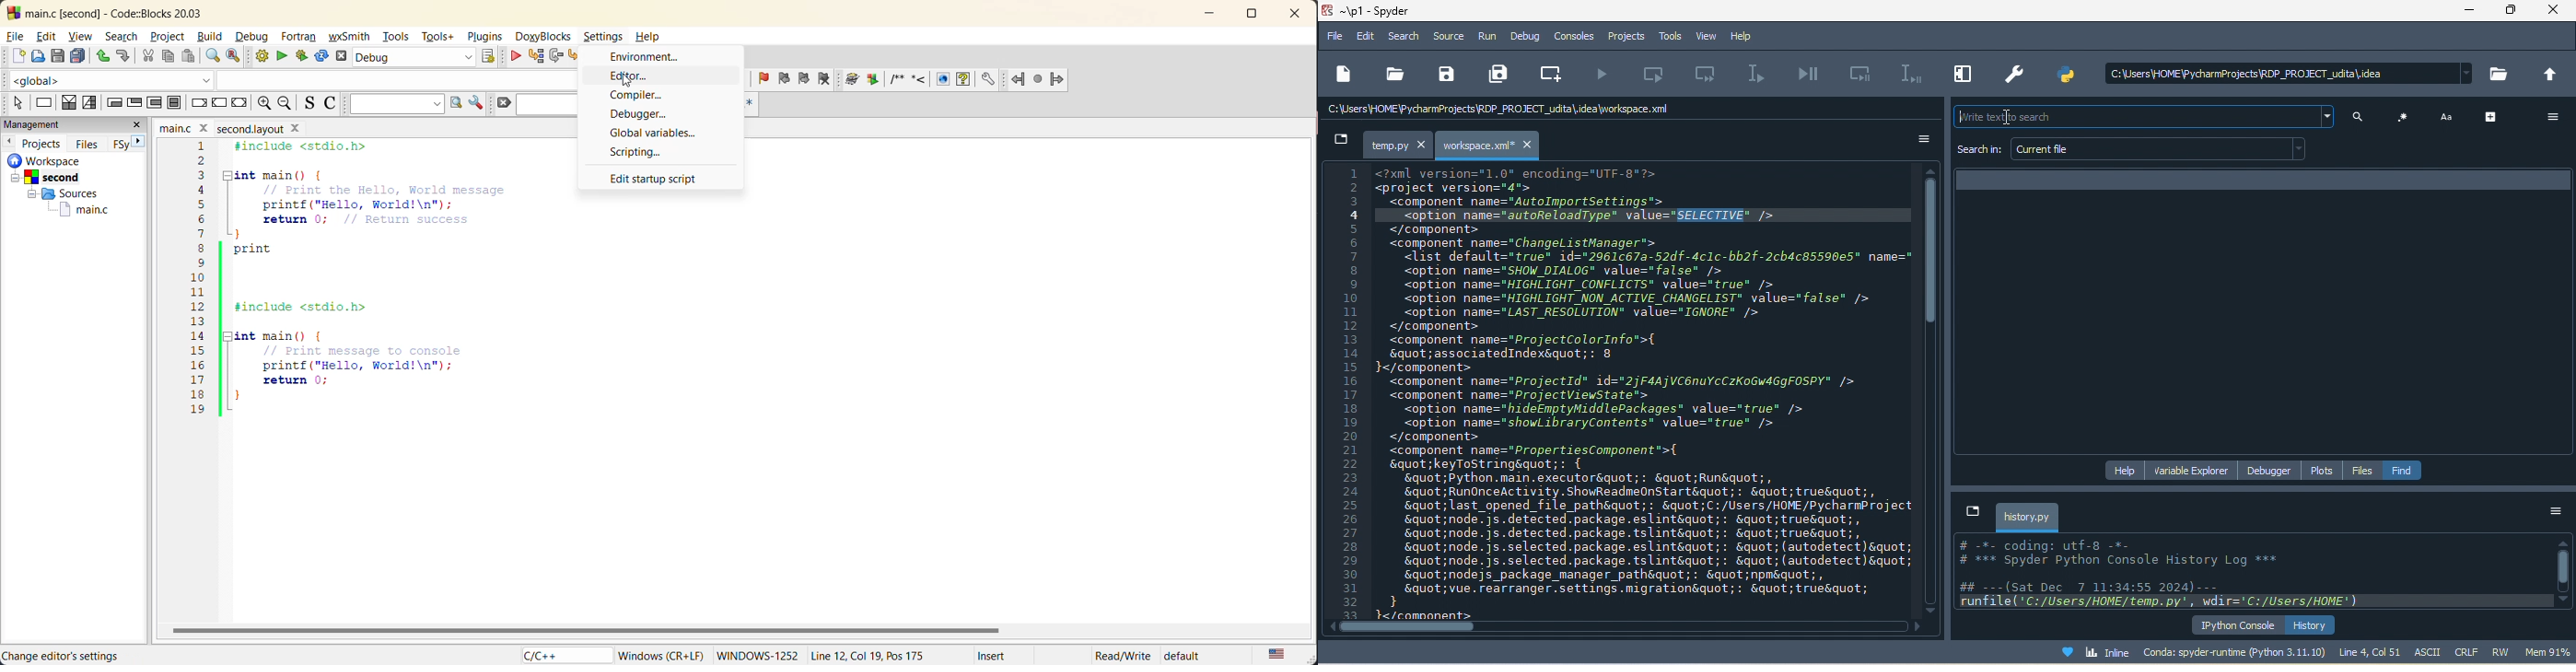 Image resolution: width=2576 pixels, height=672 pixels. Describe the element at coordinates (154, 104) in the screenshot. I see `counting loop` at that location.